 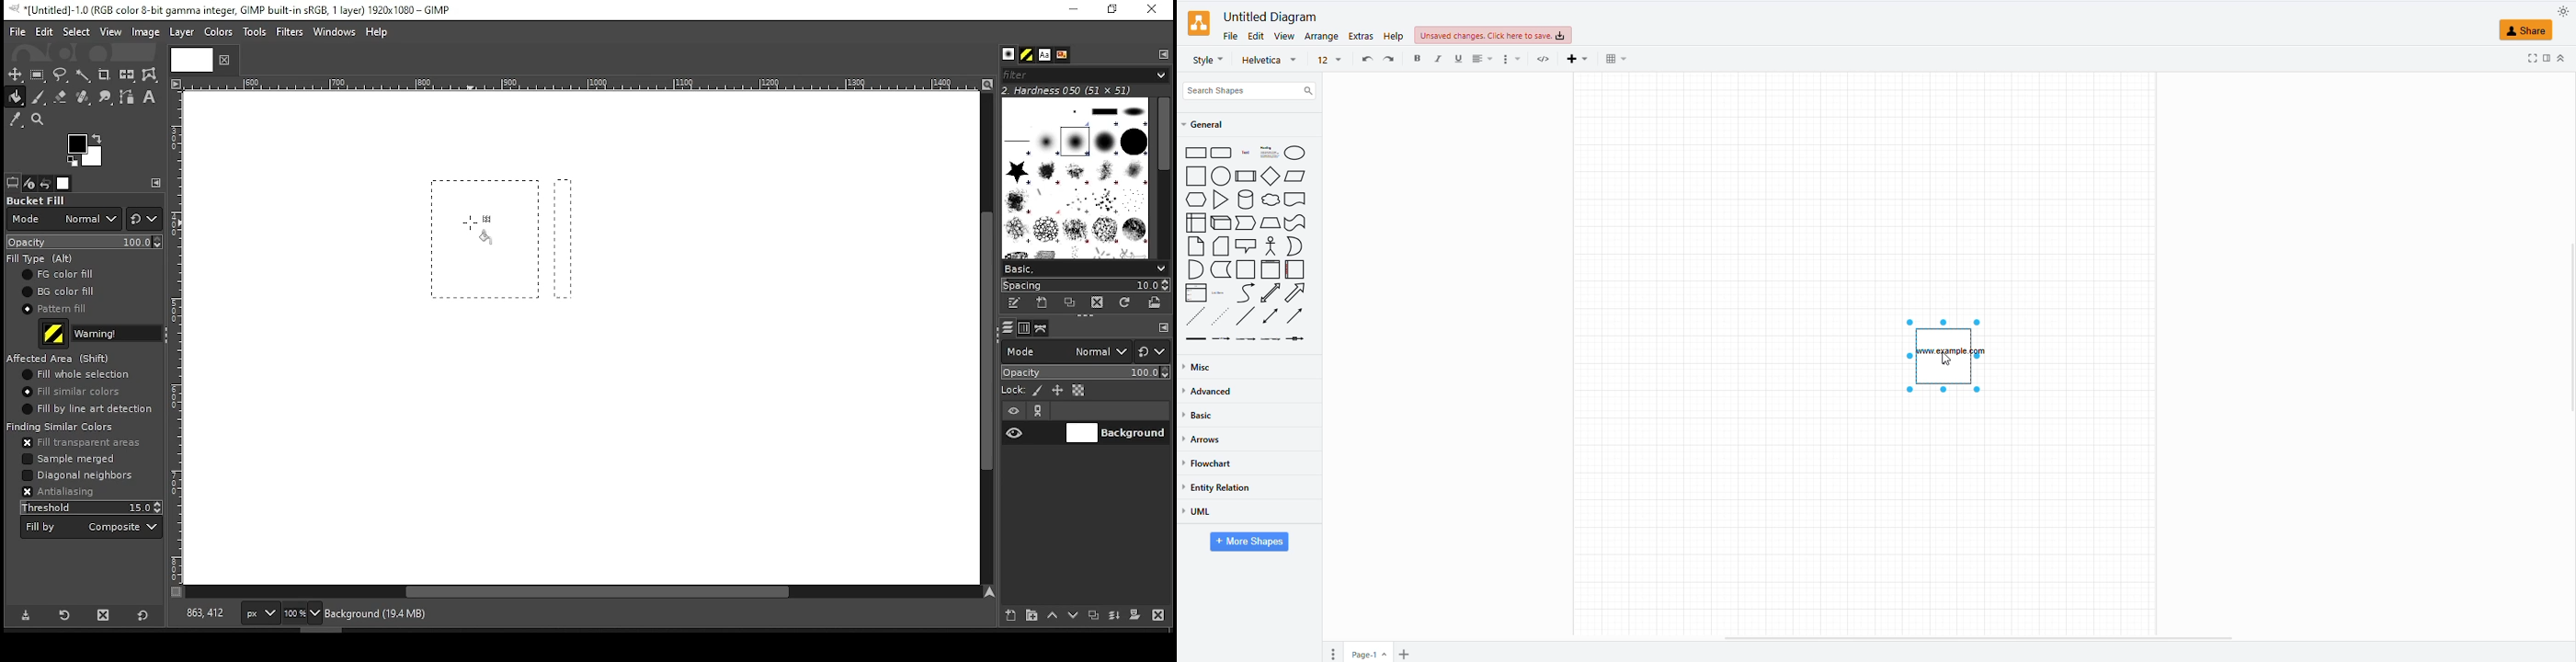 What do you see at coordinates (1231, 37) in the screenshot?
I see `file` at bounding box center [1231, 37].